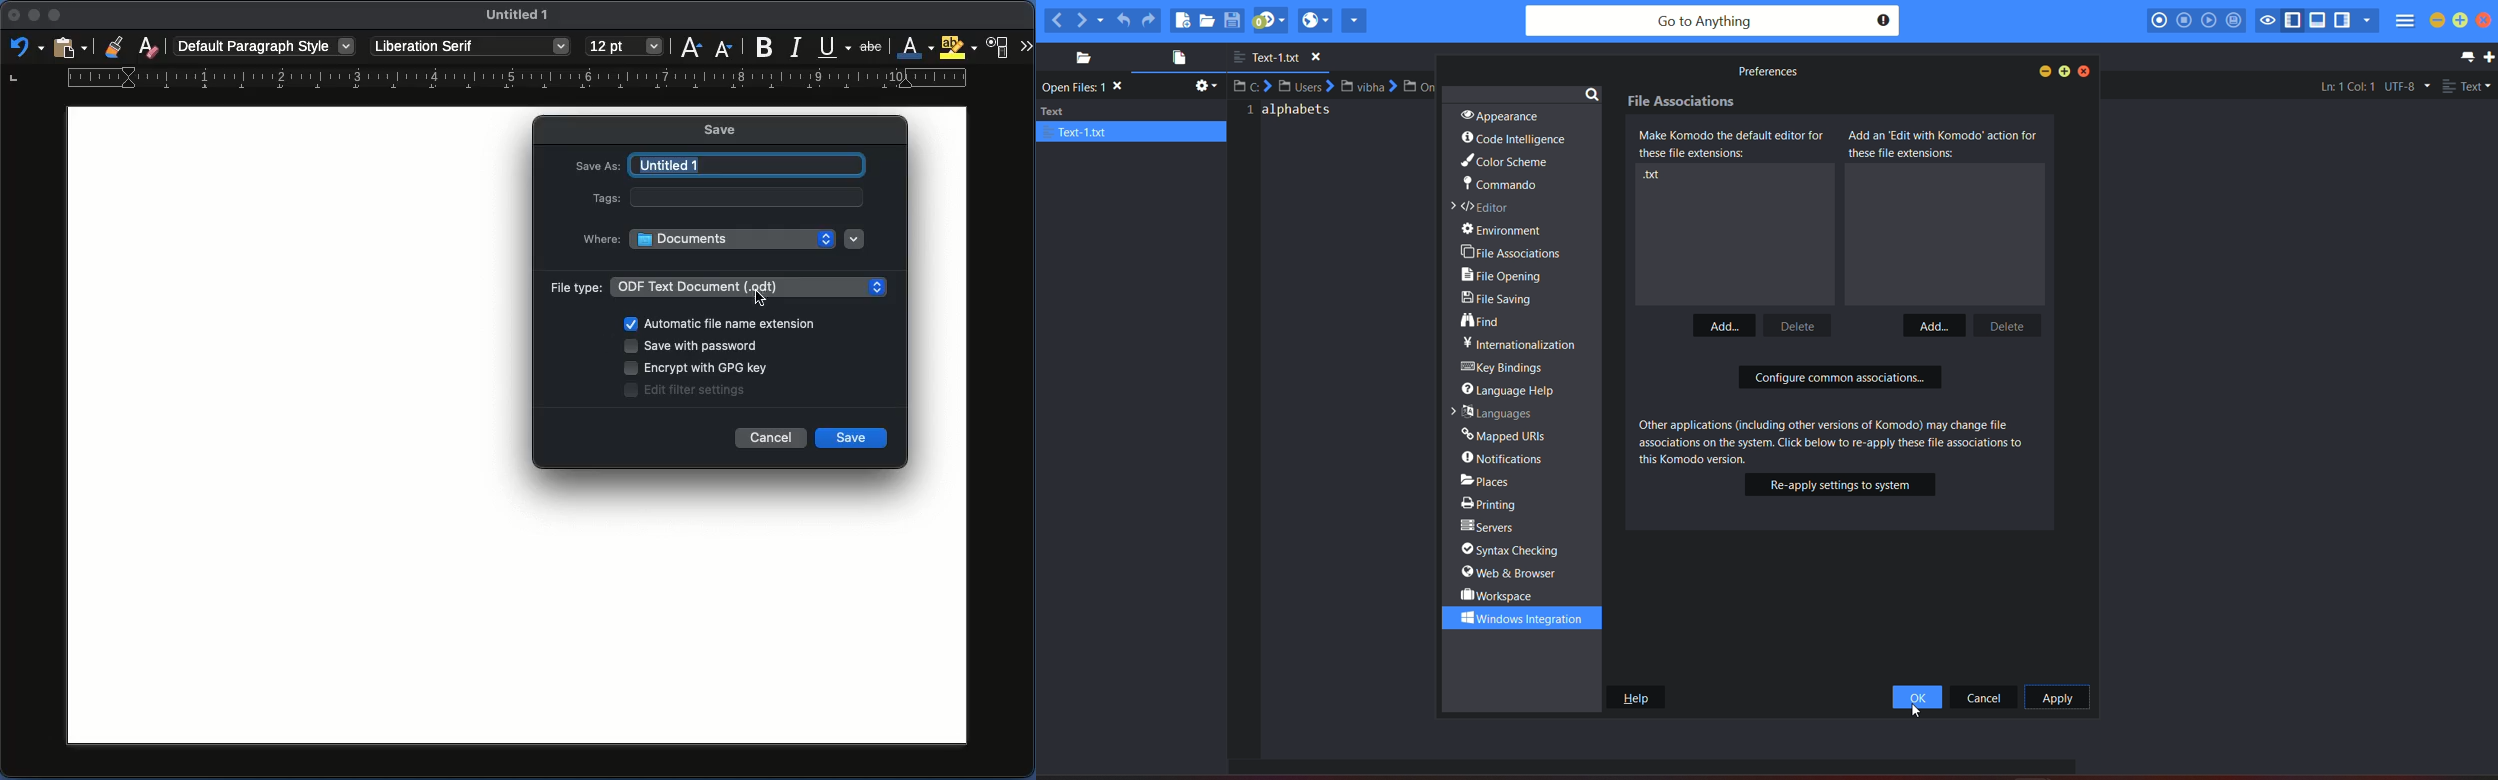  Describe the element at coordinates (1497, 114) in the screenshot. I see `appearance` at that location.